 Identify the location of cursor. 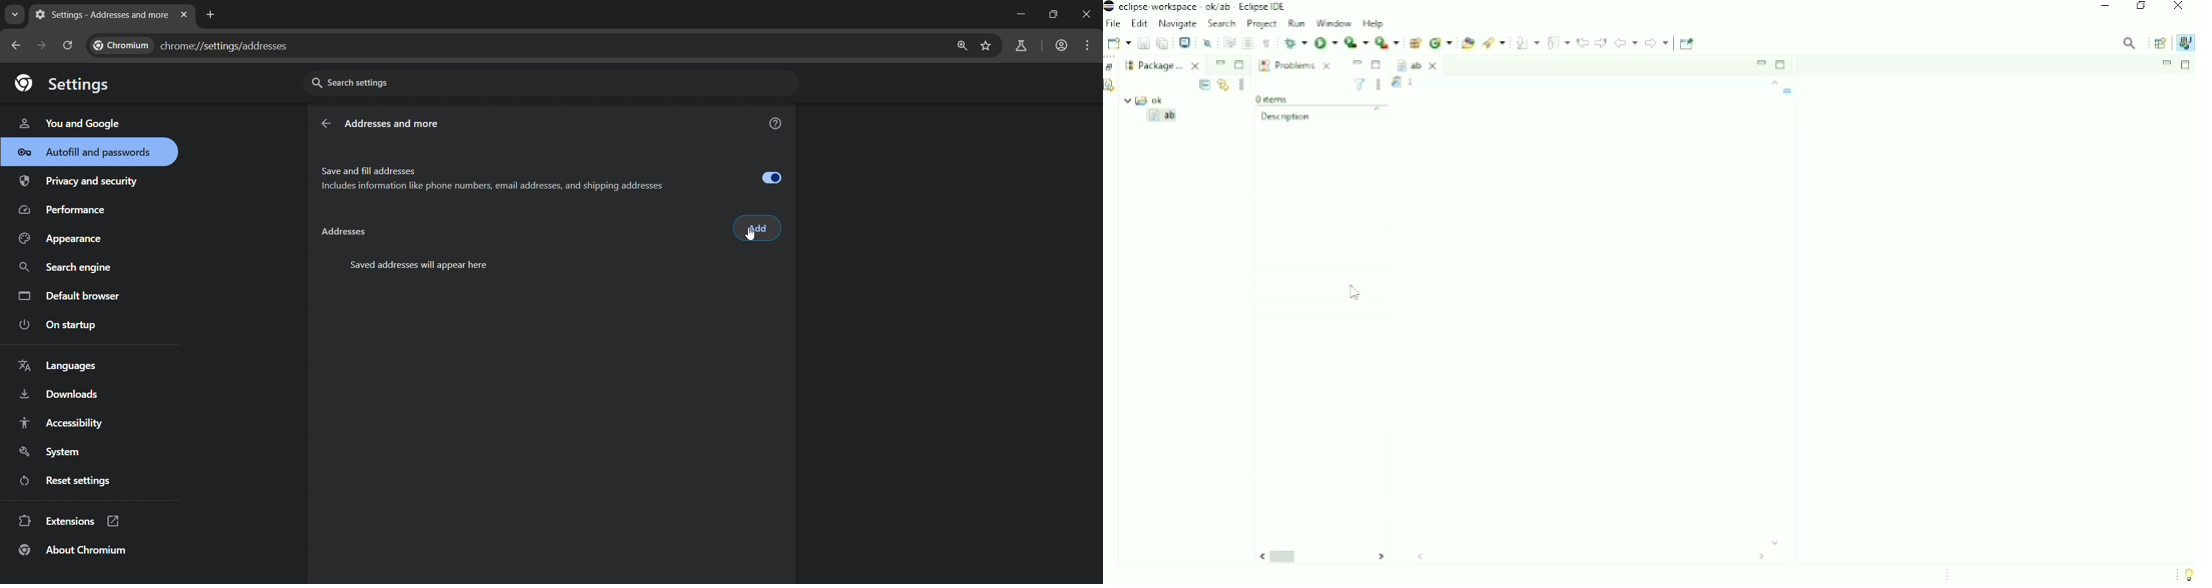
(751, 236).